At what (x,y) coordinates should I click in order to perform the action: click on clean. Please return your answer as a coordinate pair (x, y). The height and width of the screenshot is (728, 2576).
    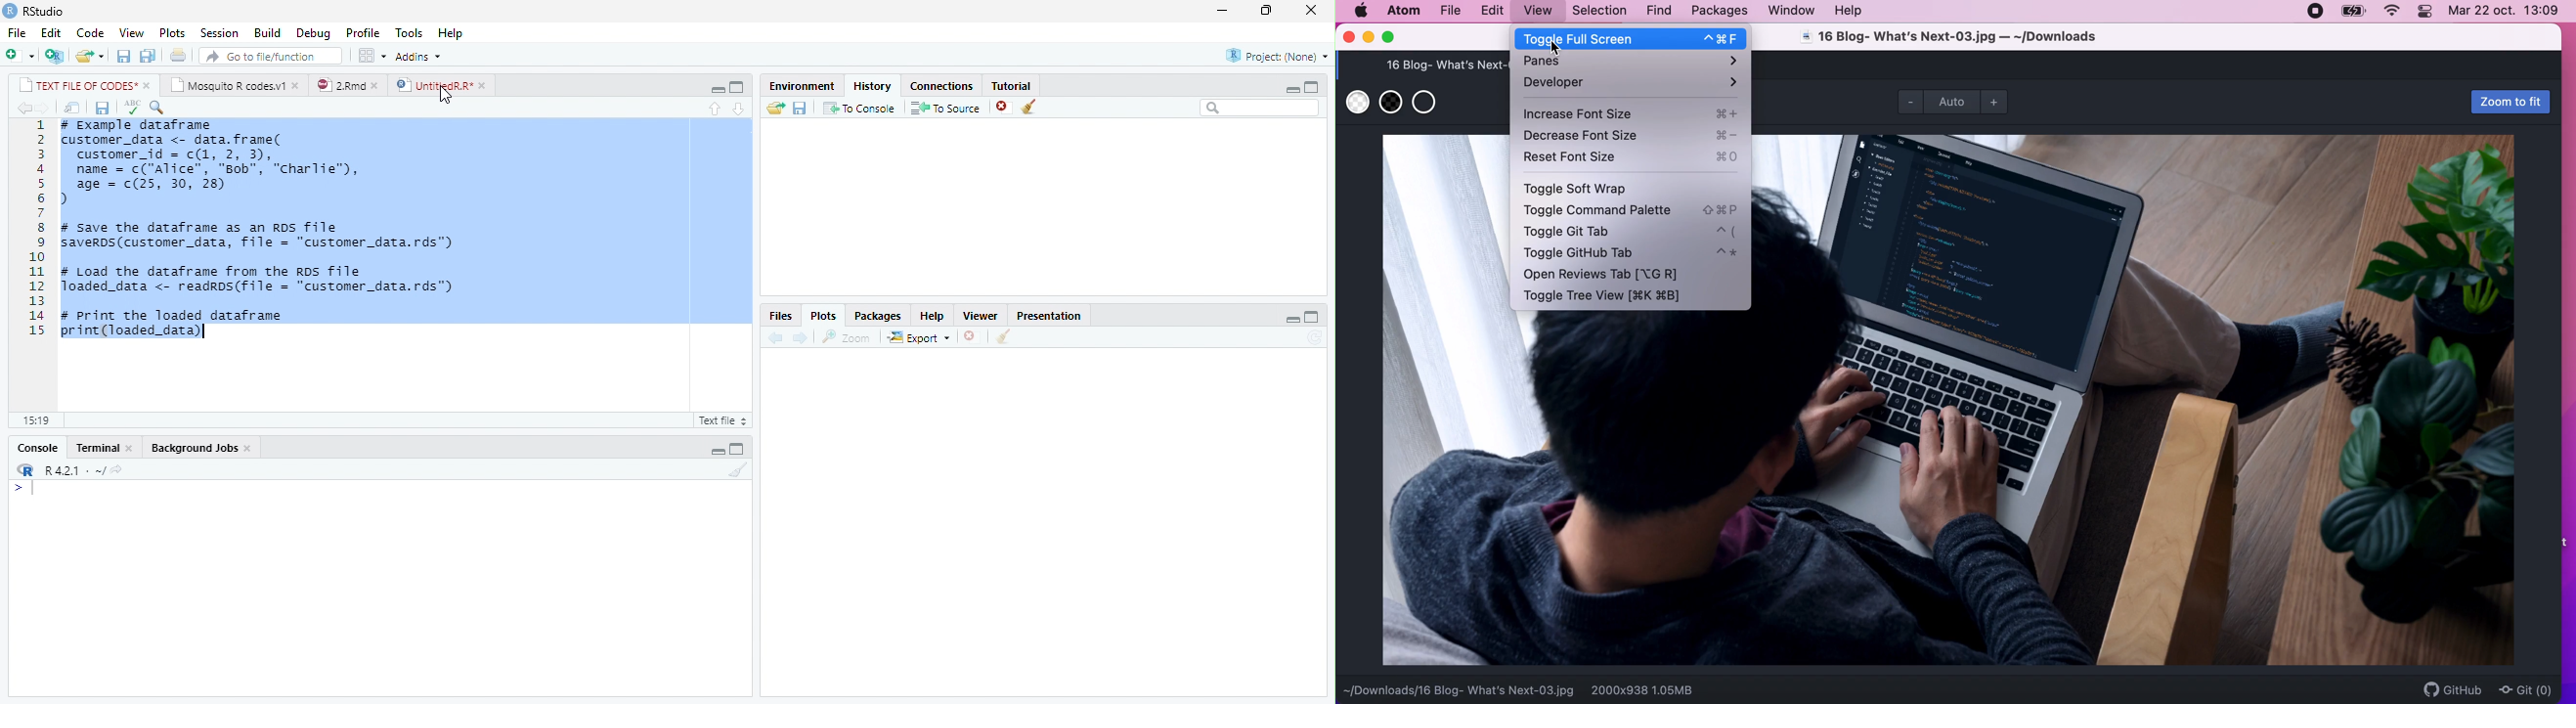
    Looking at the image, I should click on (1004, 336).